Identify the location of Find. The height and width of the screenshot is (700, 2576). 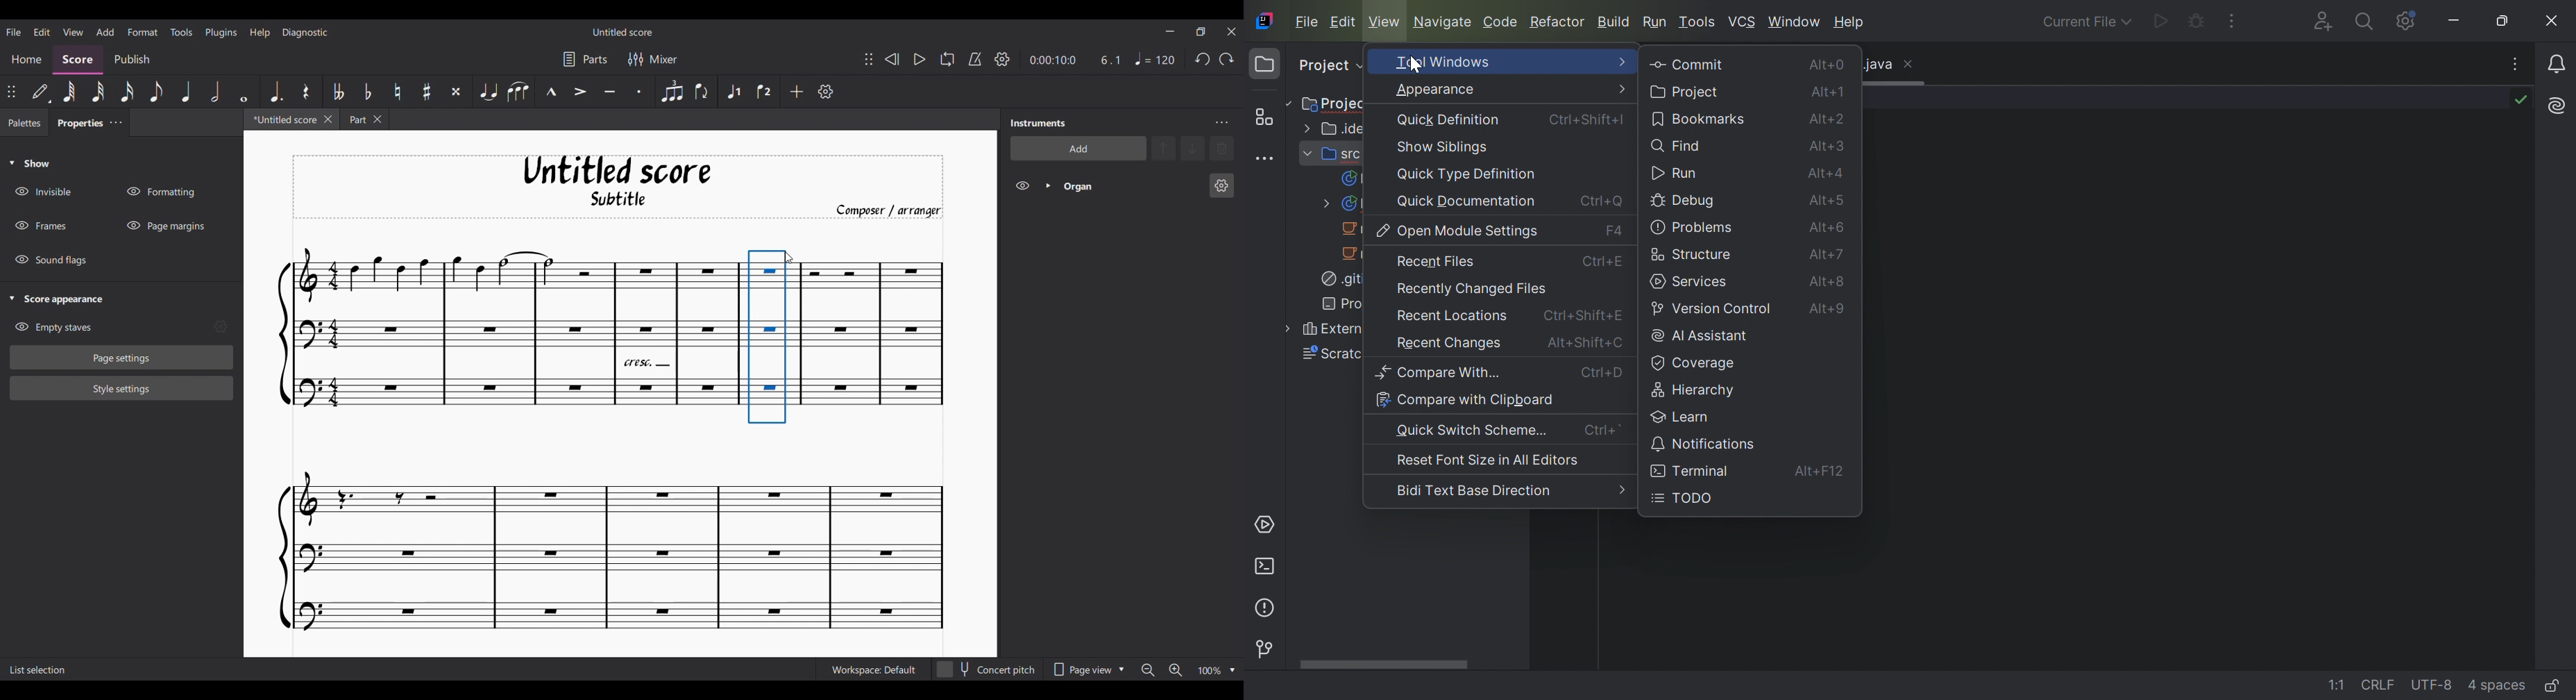
(1679, 149).